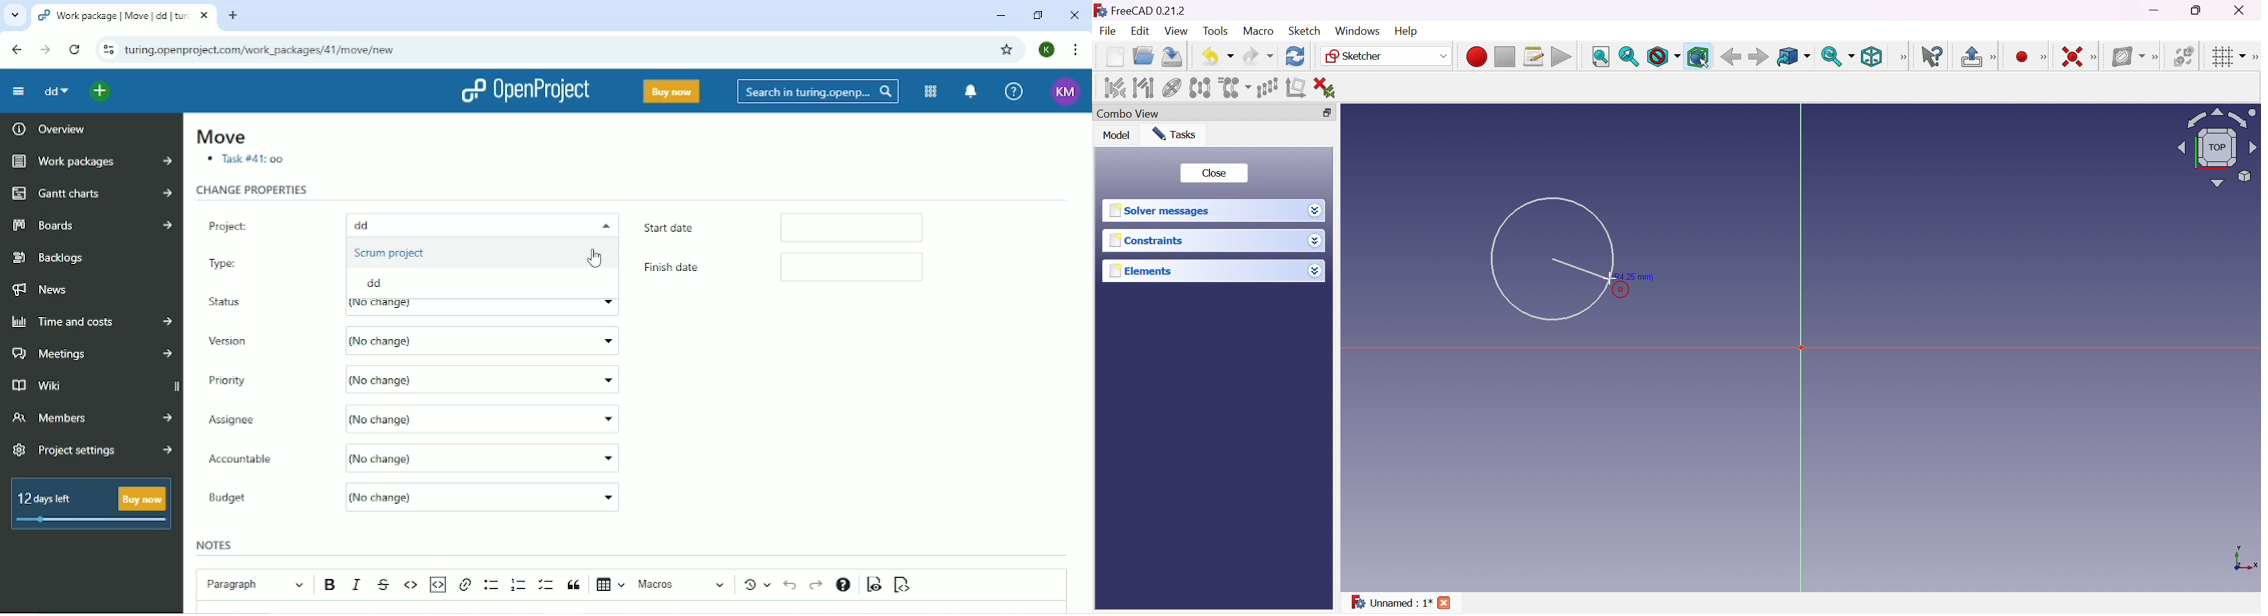  What do you see at coordinates (492, 585) in the screenshot?
I see `Bulleted list` at bounding box center [492, 585].